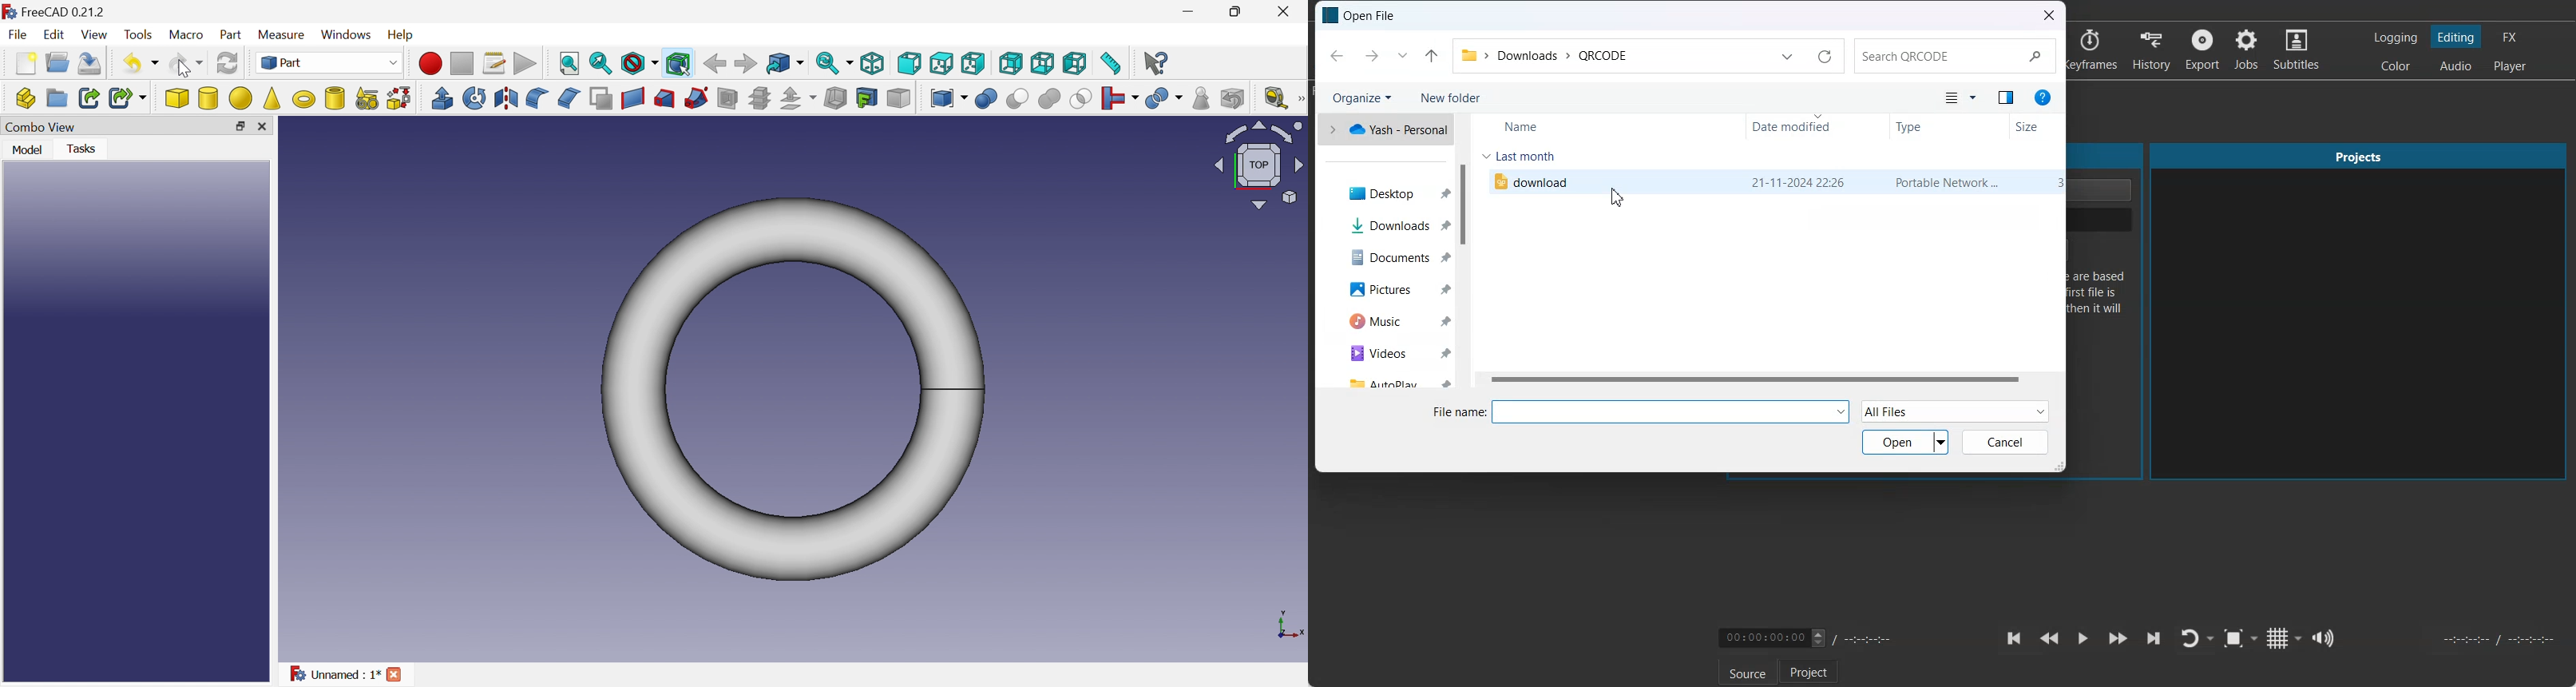 The image size is (2576, 700). What do you see at coordinates (715, 63) in the screenshot?
I see `Back` at bounding box center [715, 63].